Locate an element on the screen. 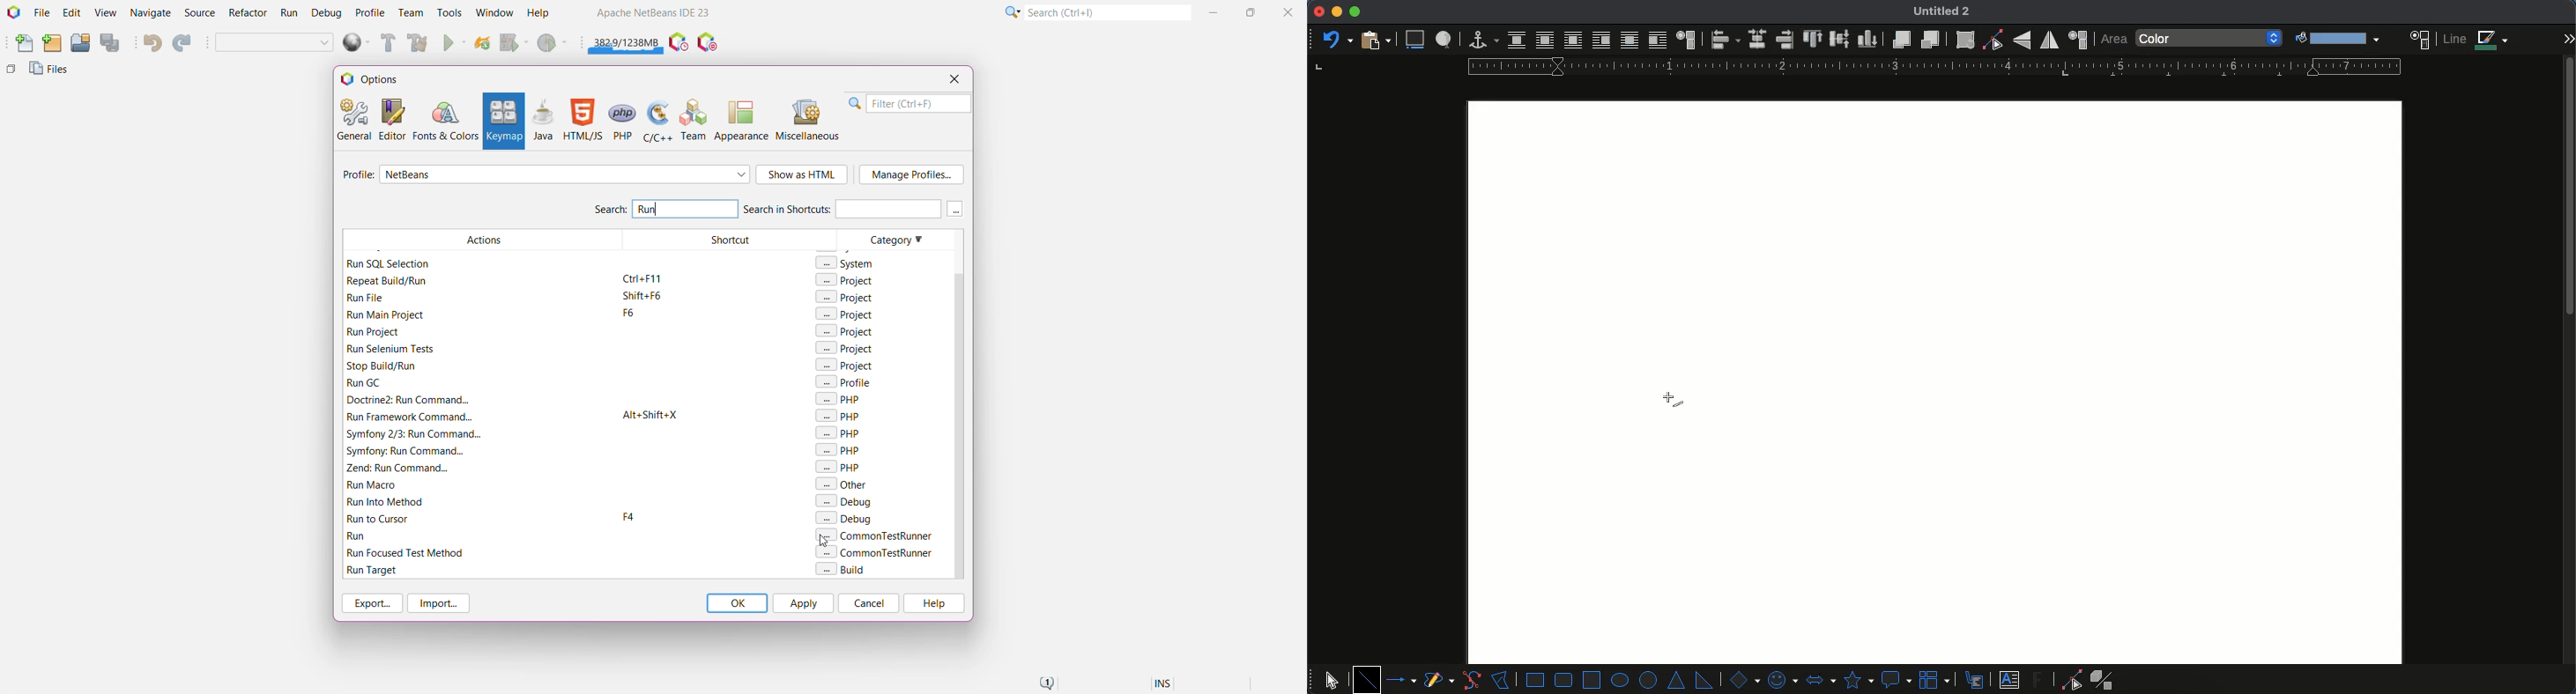 The image size is (2576, 700). Insert Mode is located at coordinates (1164, 685).